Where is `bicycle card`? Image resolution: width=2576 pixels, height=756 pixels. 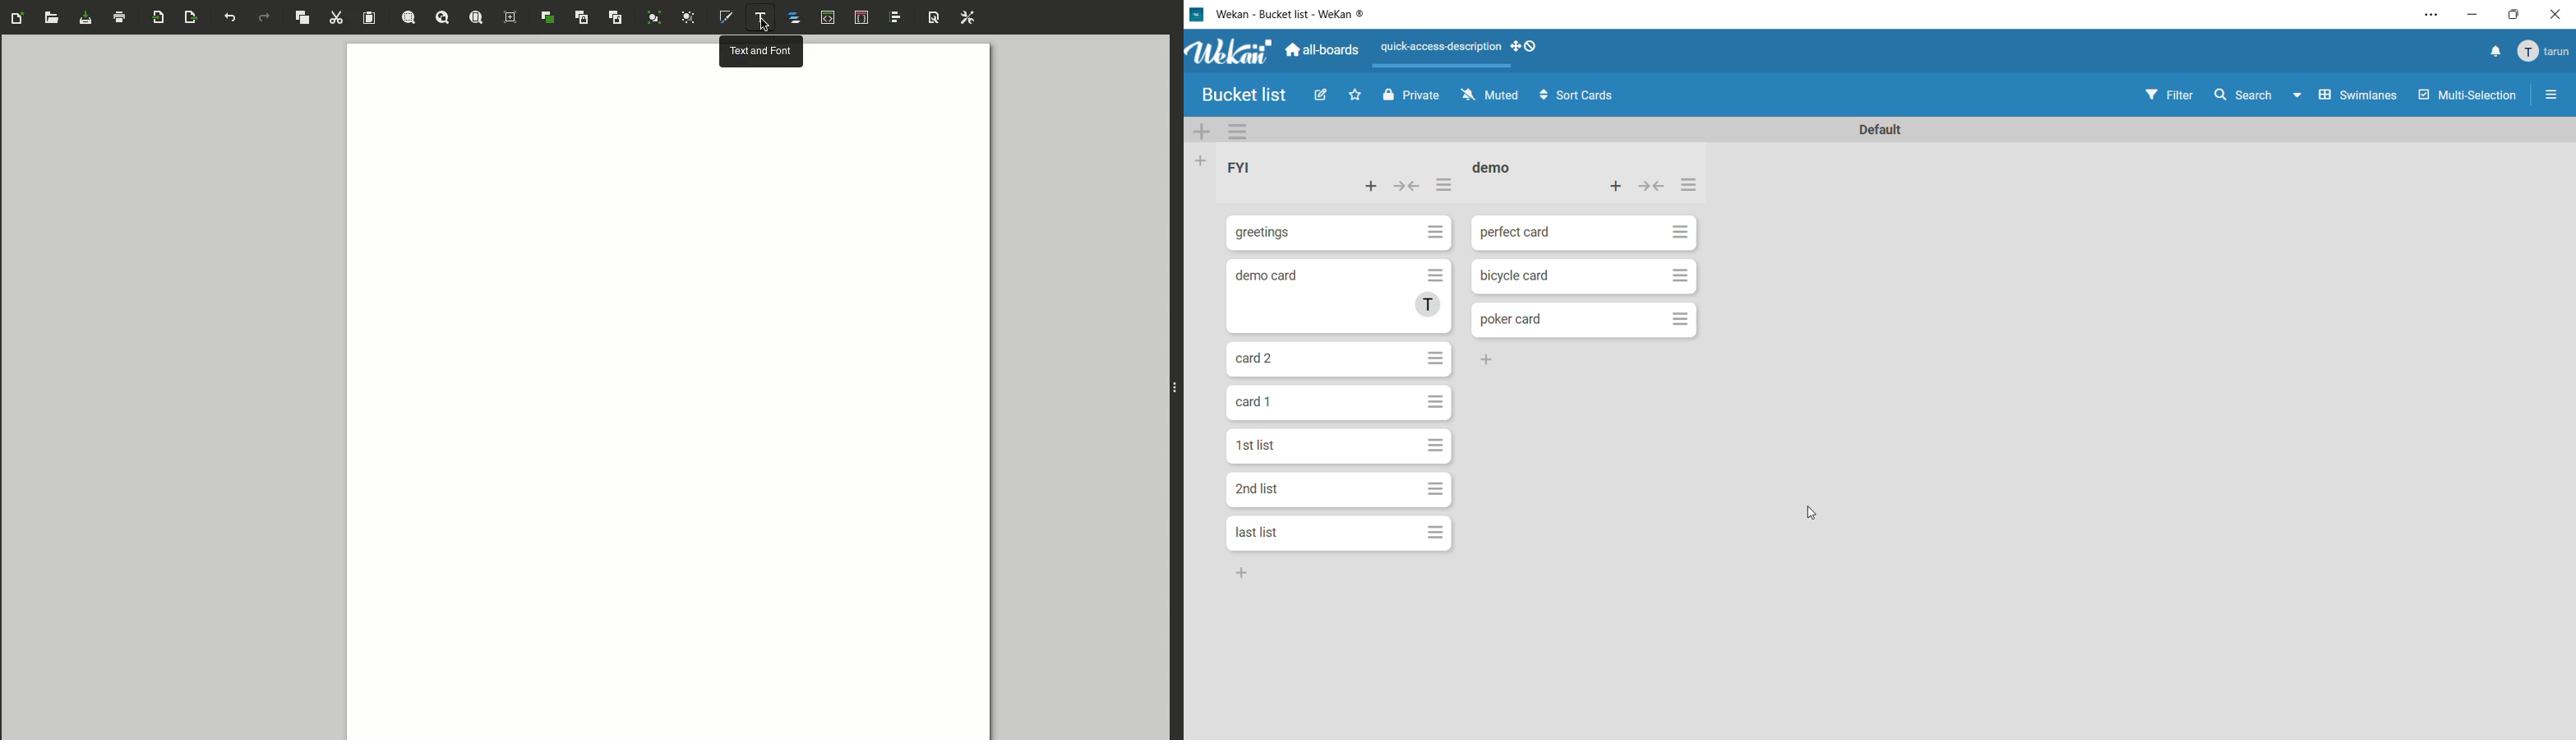
bicycle card is located at coordinates (1583, 277).